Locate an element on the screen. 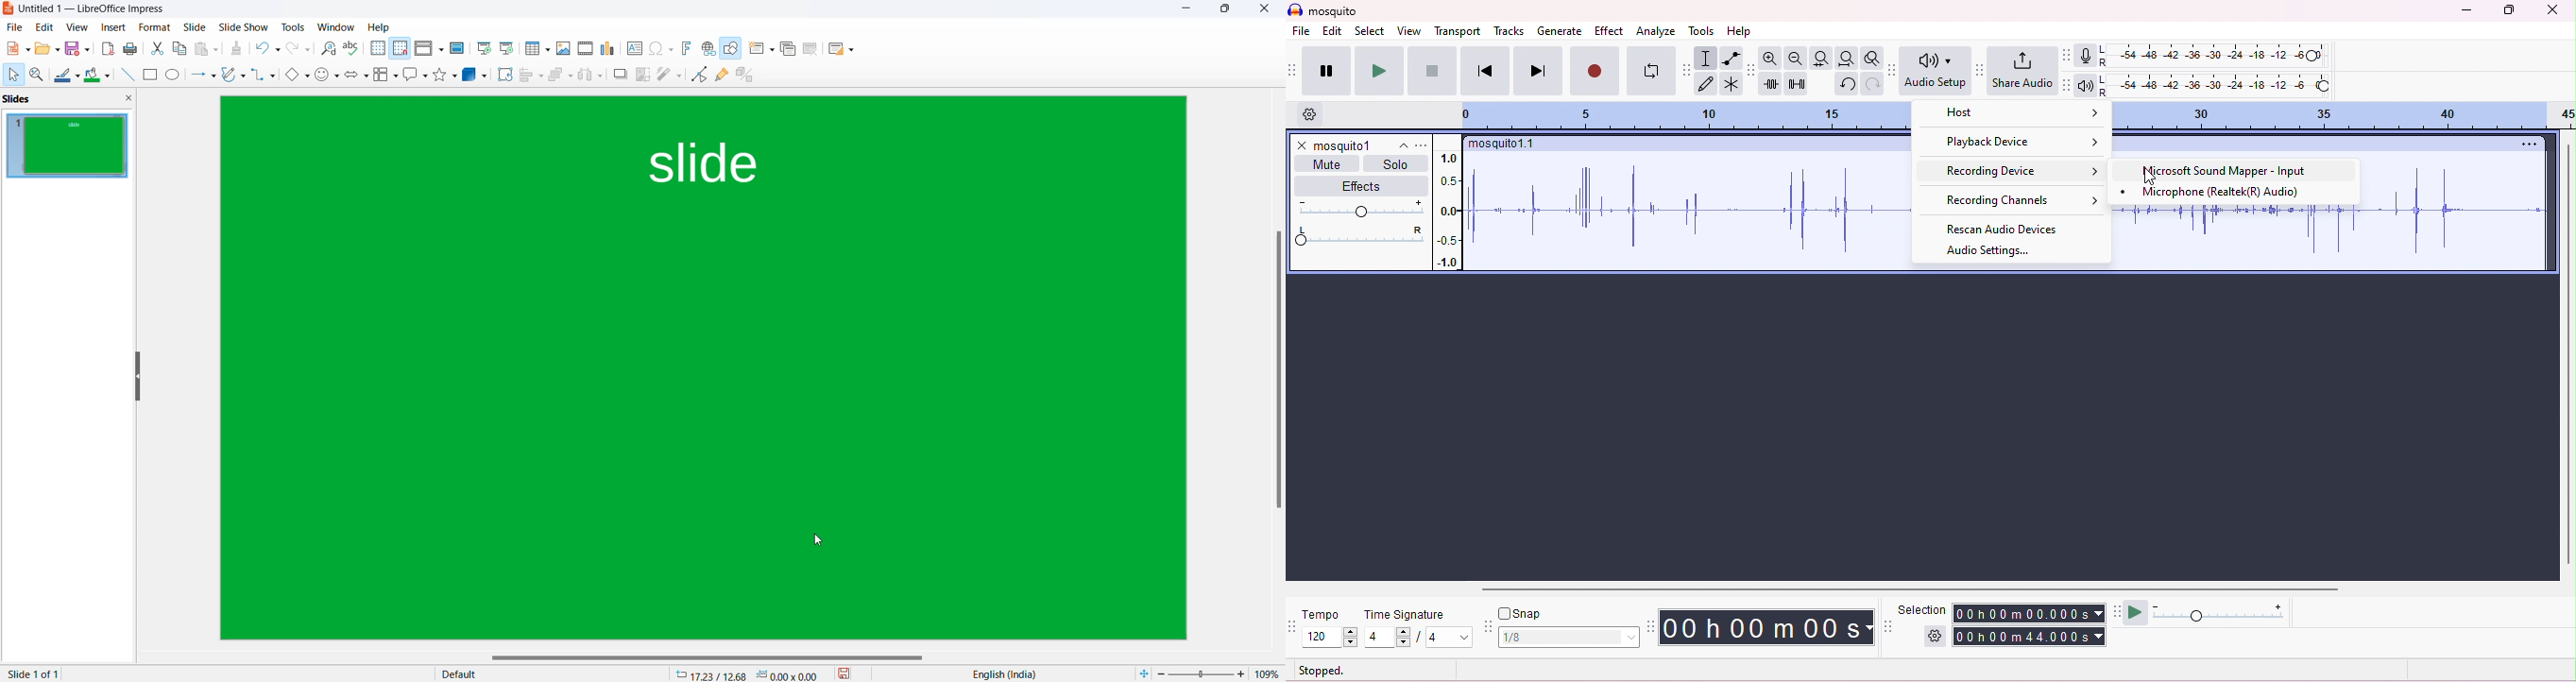  microsoft sound mapper is located at coordinates (2228, 172).